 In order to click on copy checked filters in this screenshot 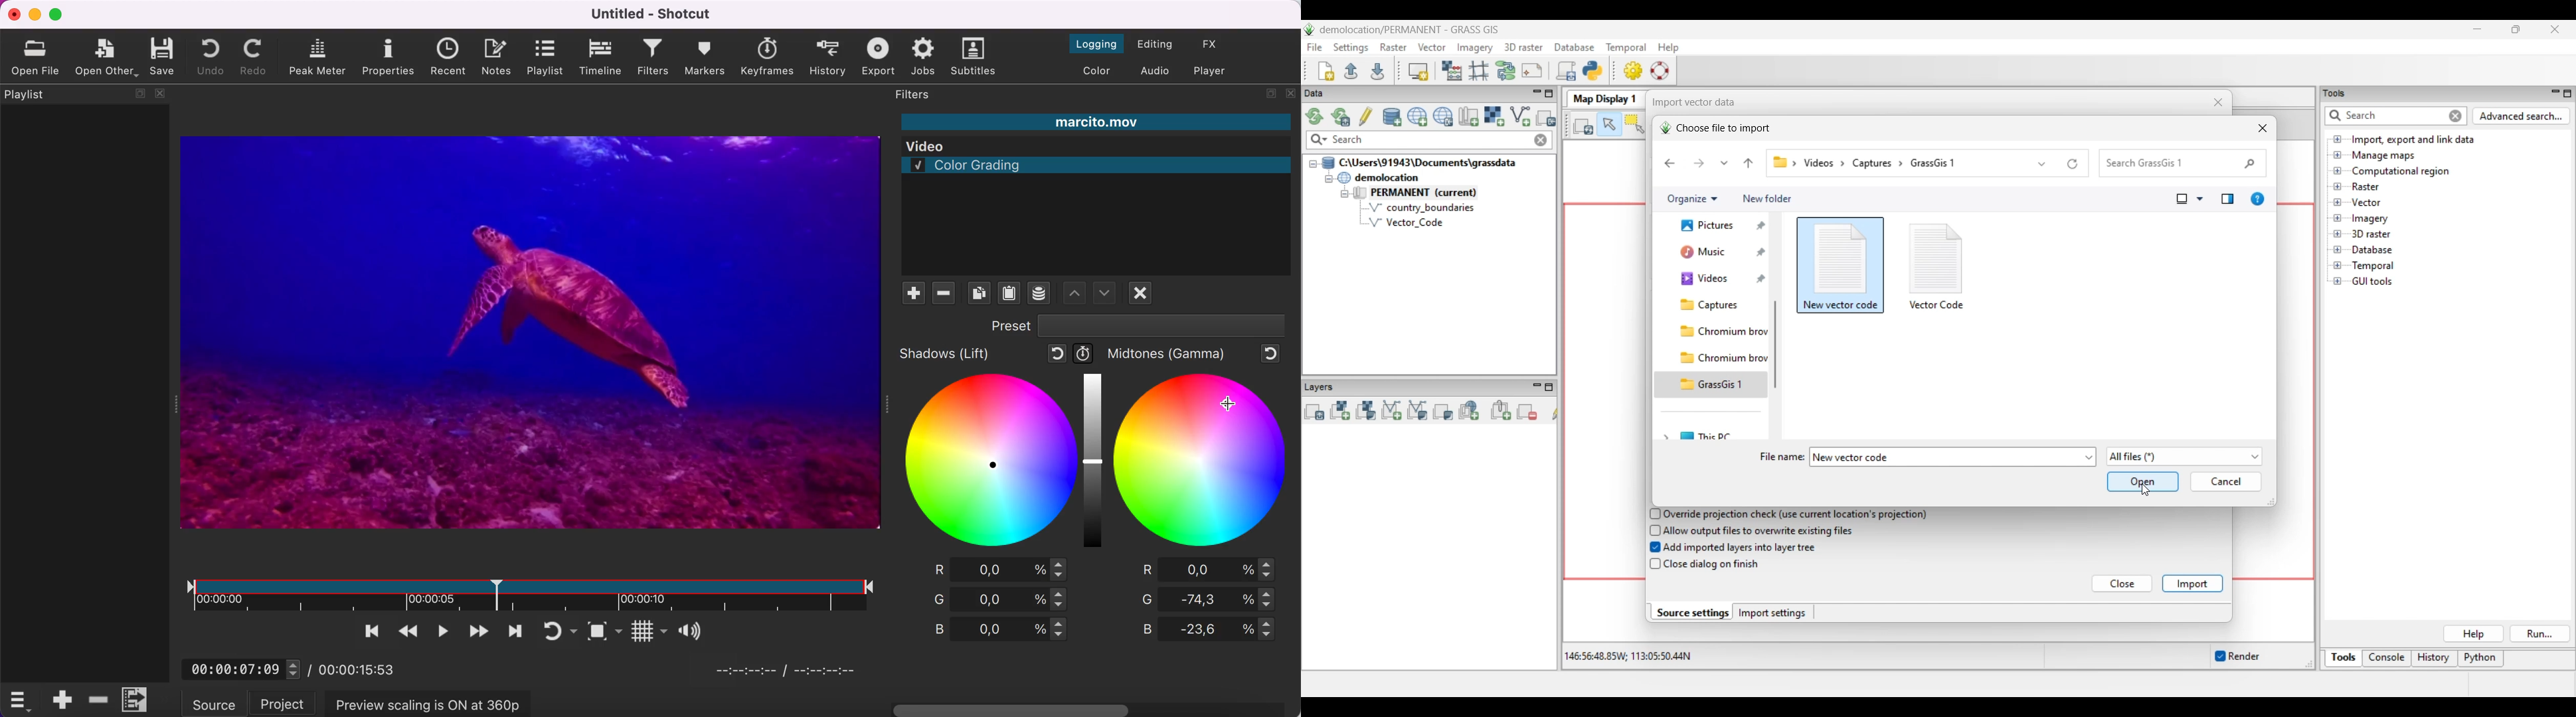, I will do `click(978, 295)`.